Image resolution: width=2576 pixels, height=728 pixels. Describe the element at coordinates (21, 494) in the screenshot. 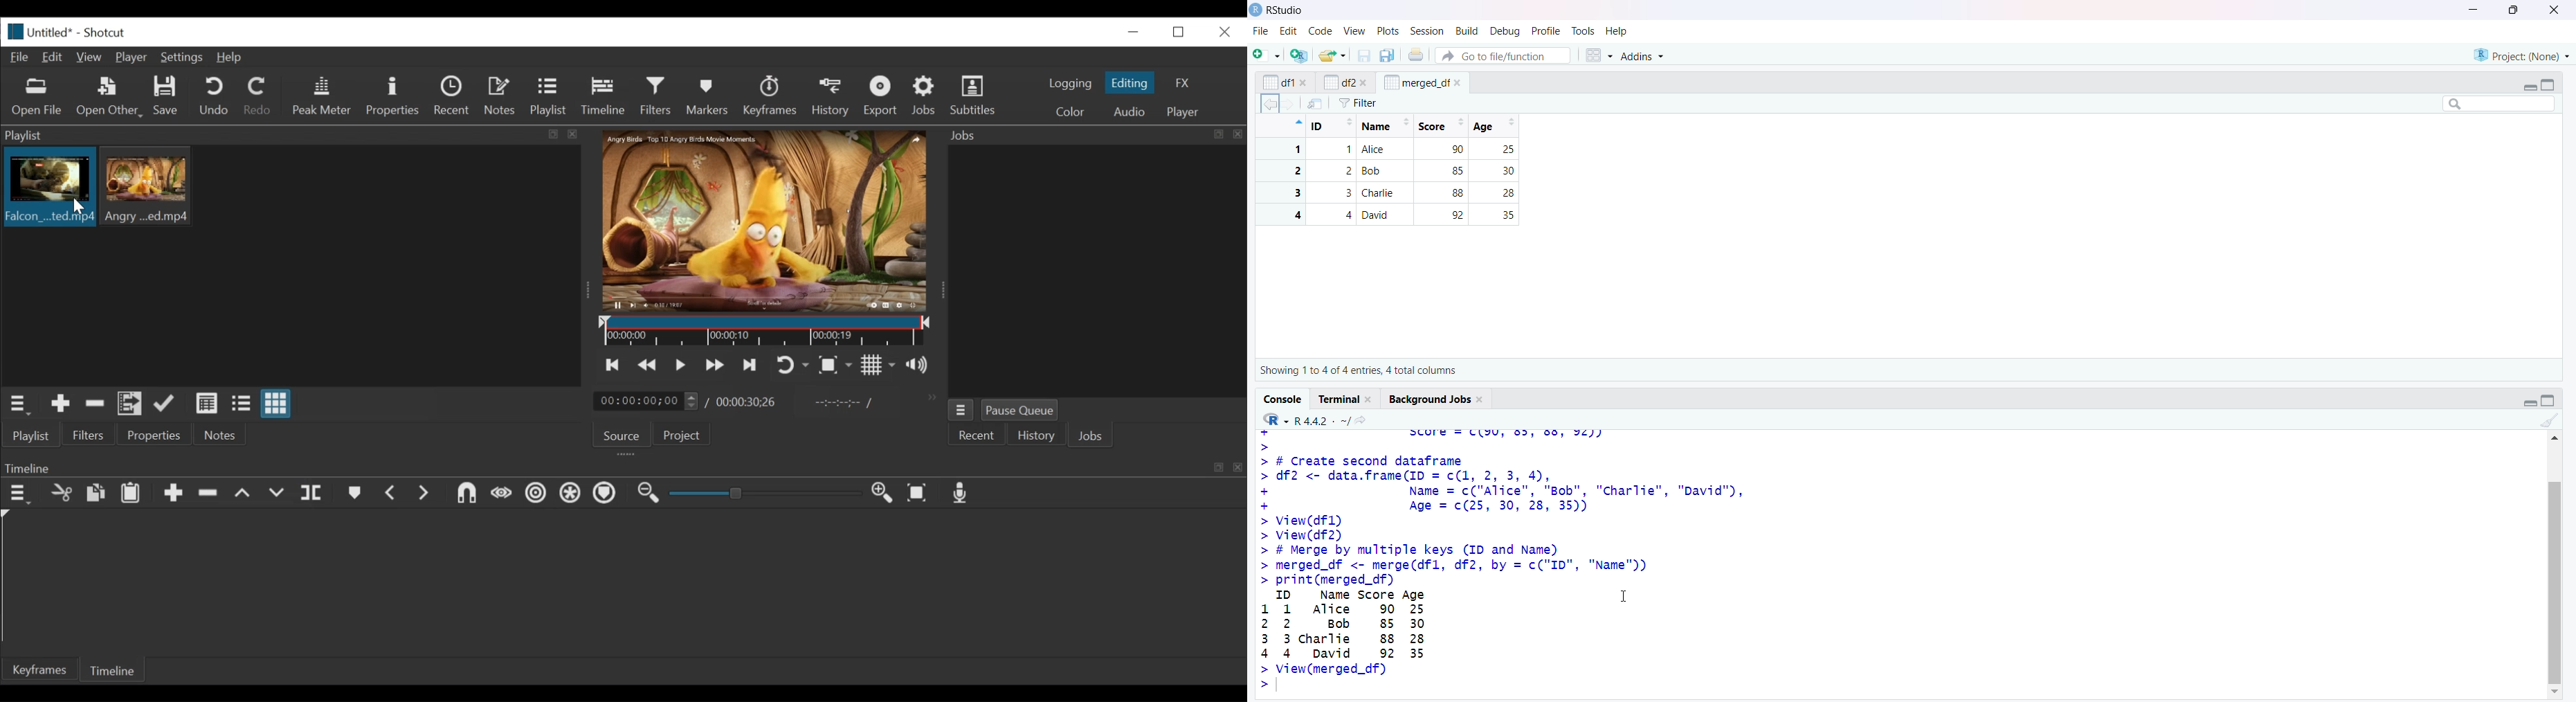

I see `Timeline menu` at that location.